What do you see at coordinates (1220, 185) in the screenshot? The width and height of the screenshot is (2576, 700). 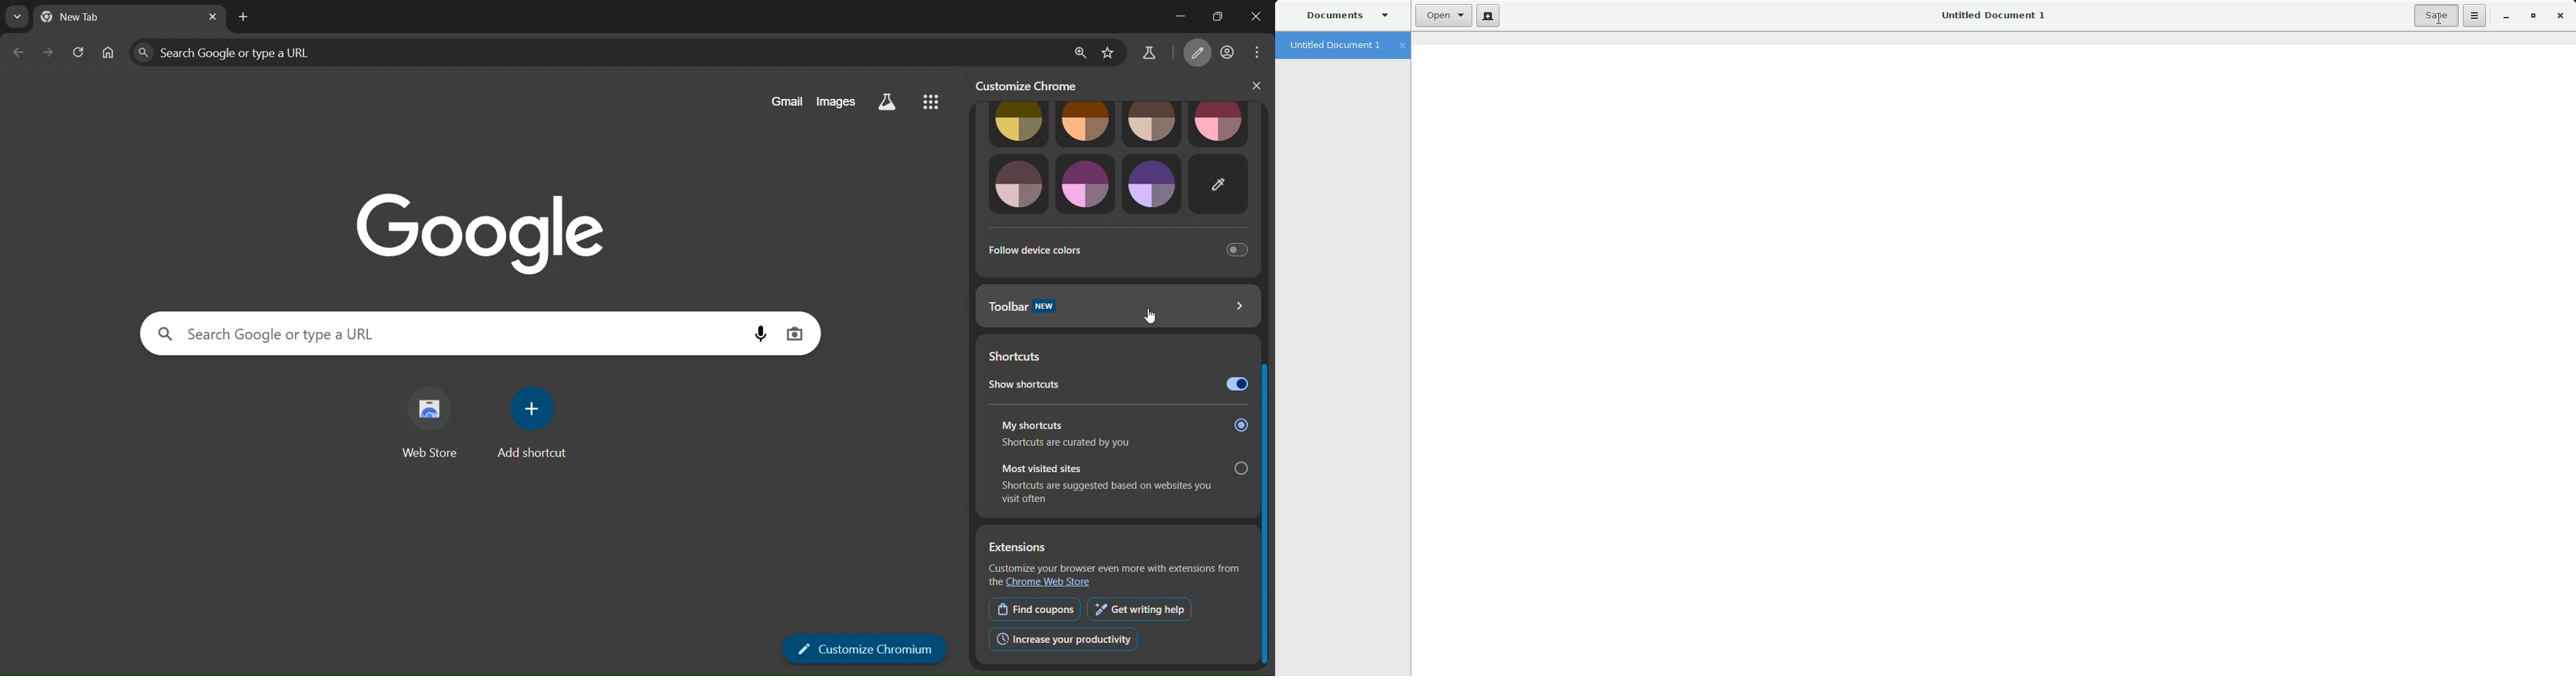 I see `customize theme` at bounding box center [1220, 185].